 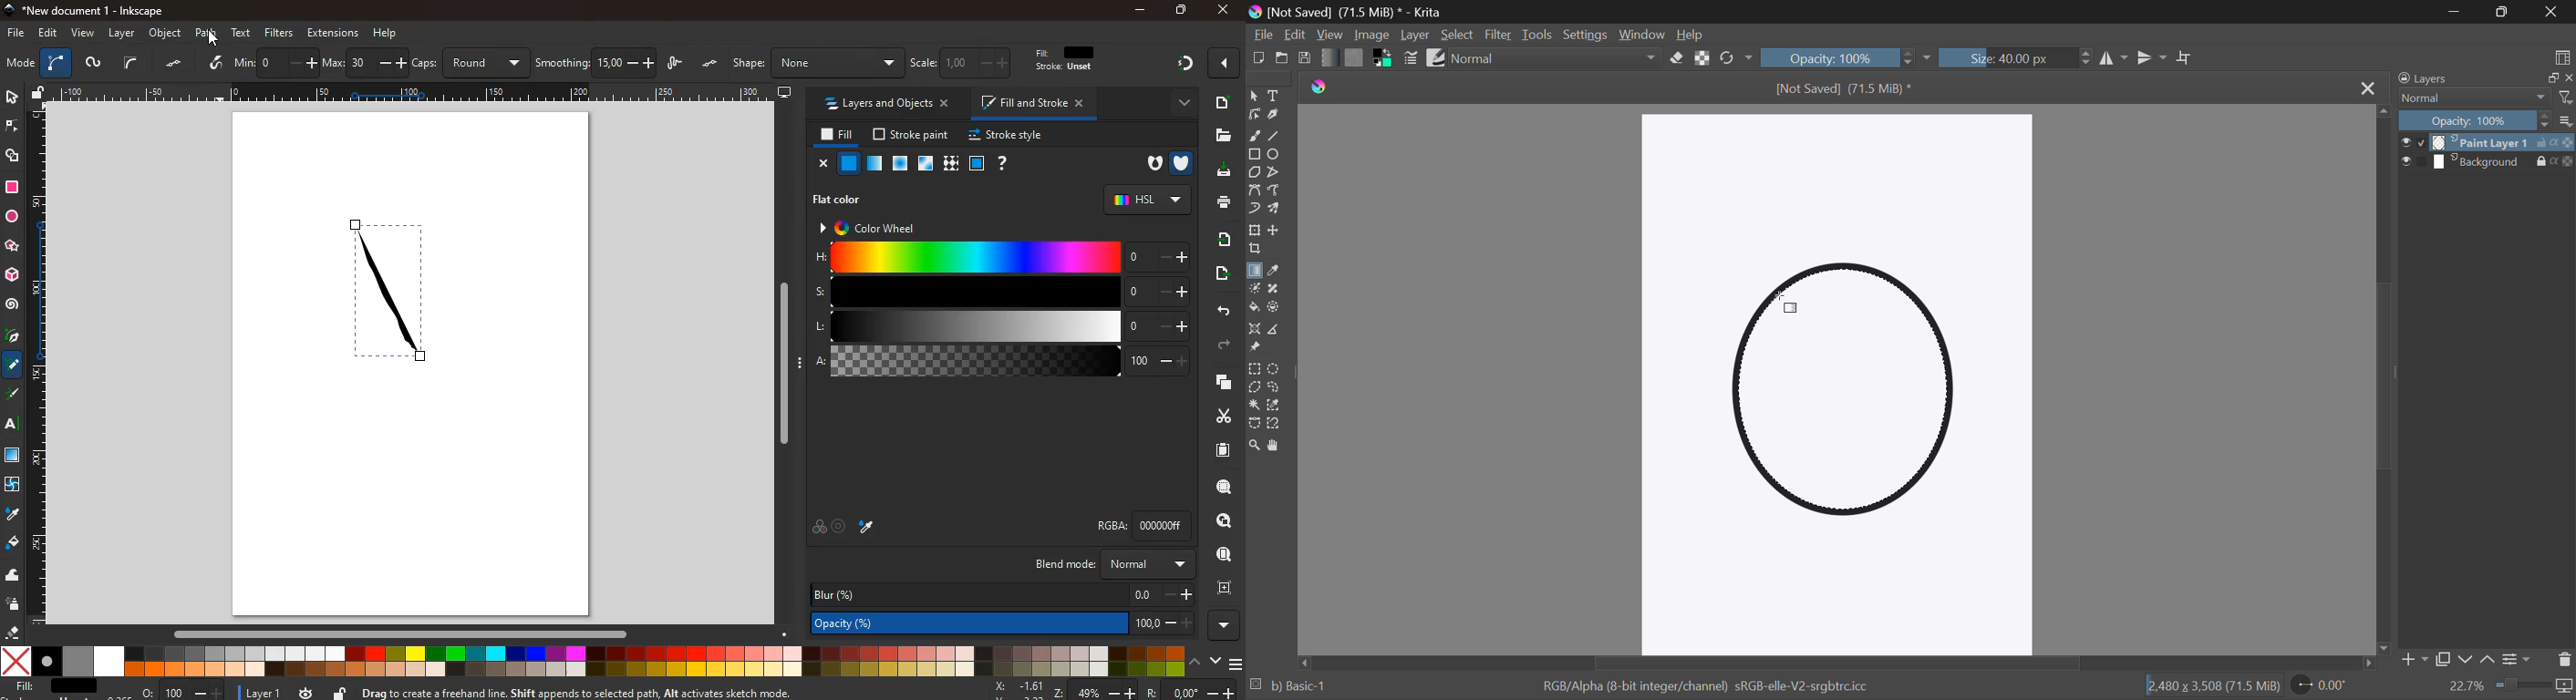 I want to click on Drag to create a freehand line. Shift appends to selected path, Alt activates sketch mode., so click(x=588, y=693).